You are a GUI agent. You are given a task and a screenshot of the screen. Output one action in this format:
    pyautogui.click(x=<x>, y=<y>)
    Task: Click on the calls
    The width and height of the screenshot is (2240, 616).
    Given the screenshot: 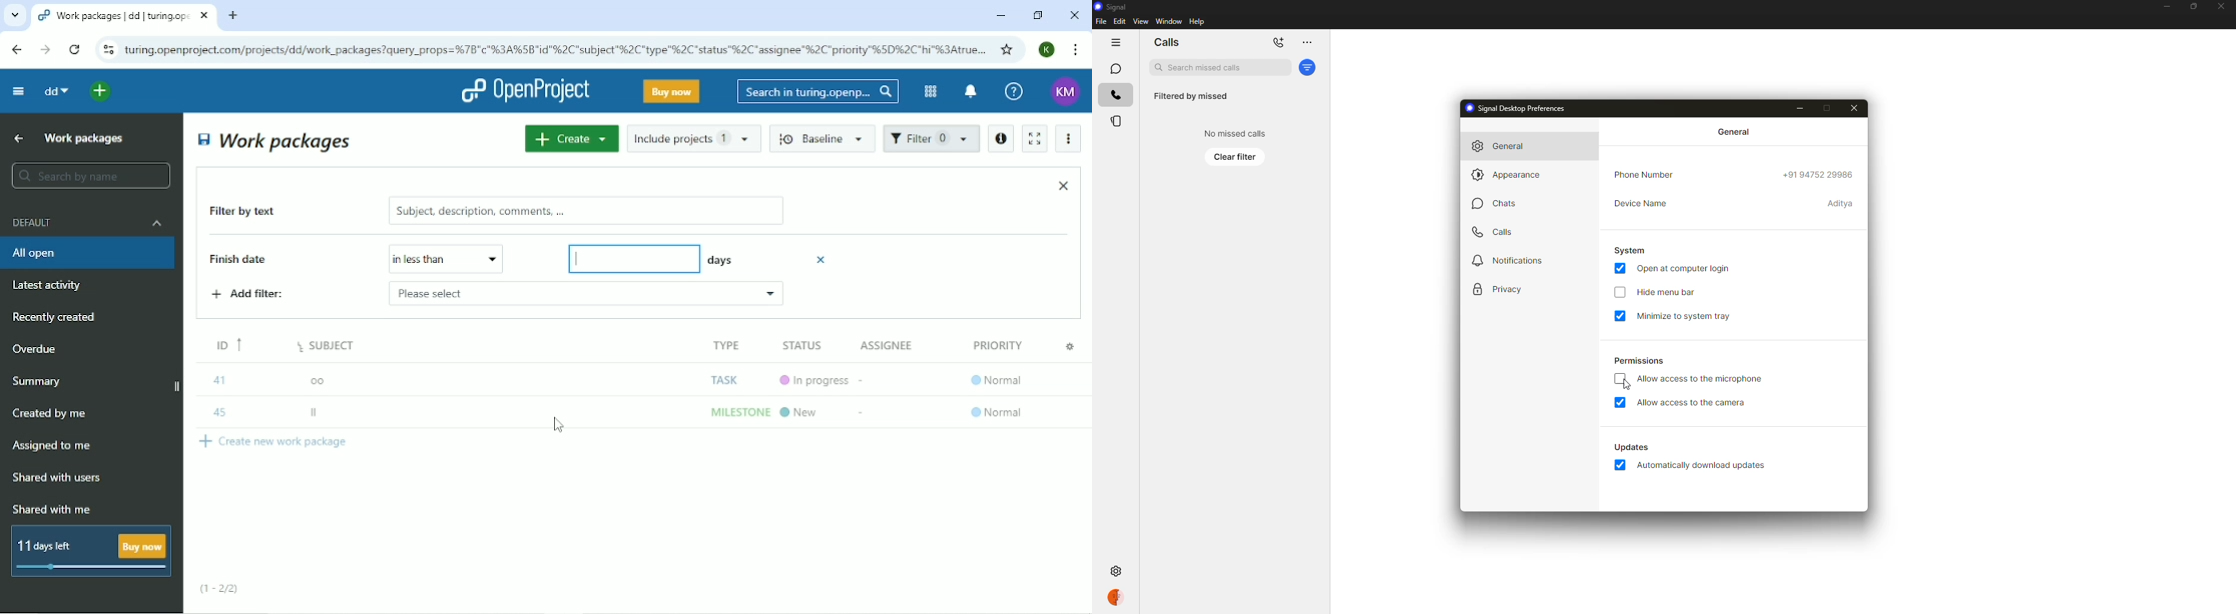 What is the action you would take?
    pyautogui.click(x=1491, y=232)
    